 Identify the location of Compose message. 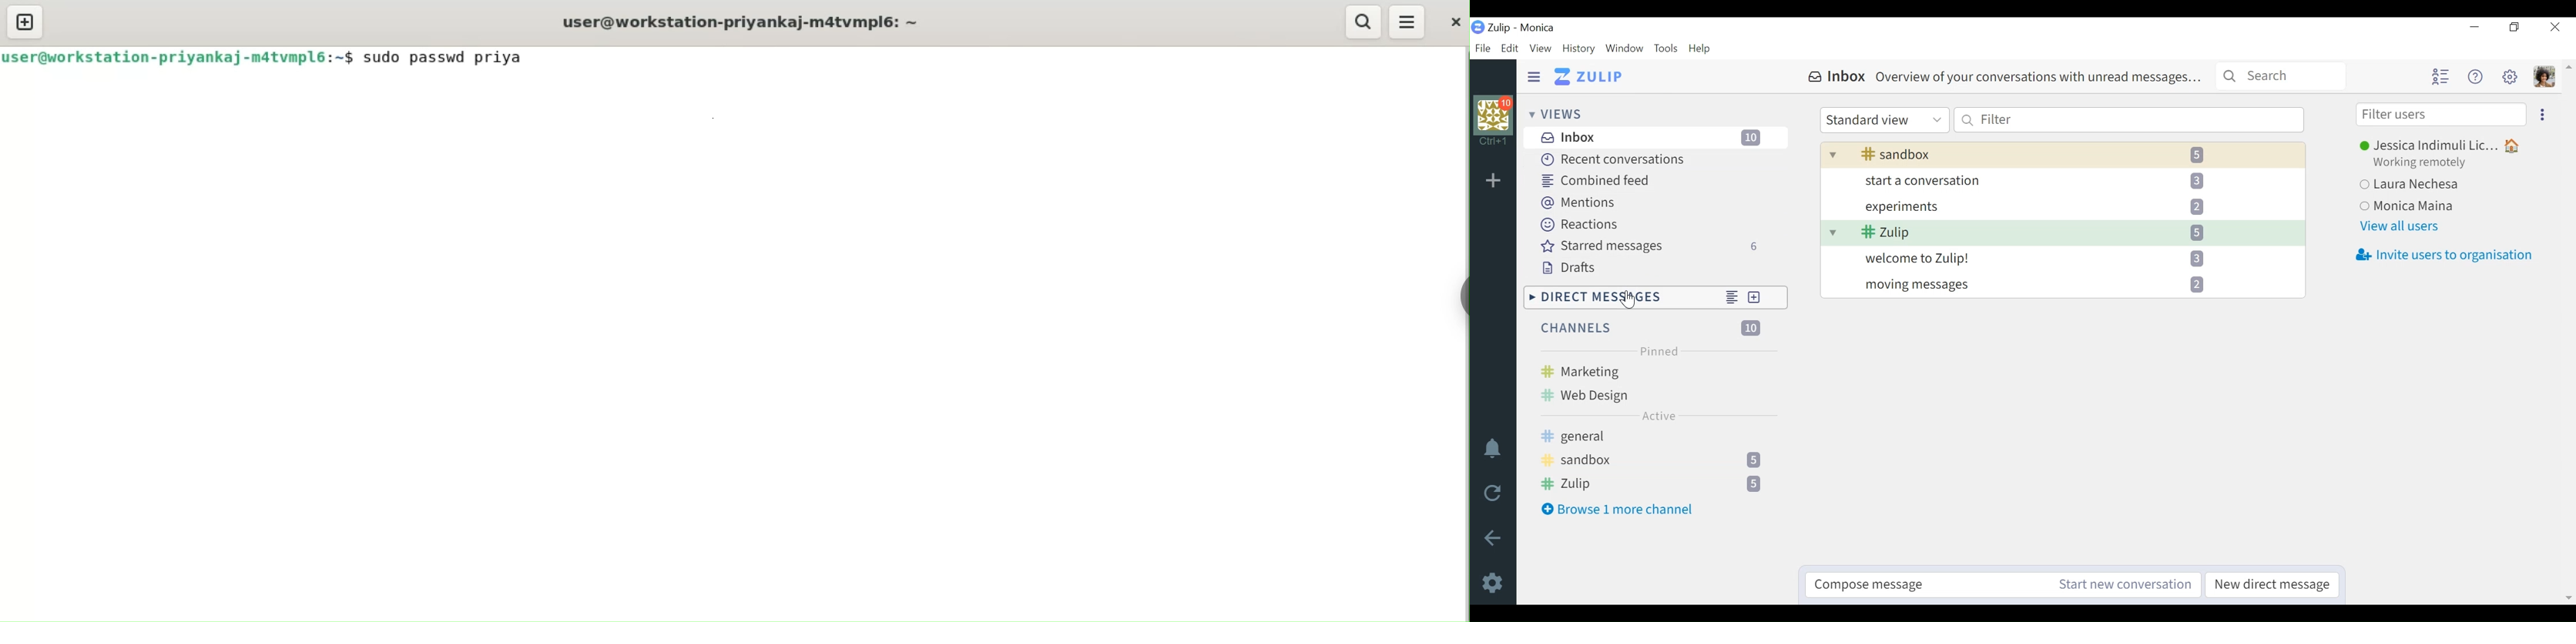
(1927, 583).